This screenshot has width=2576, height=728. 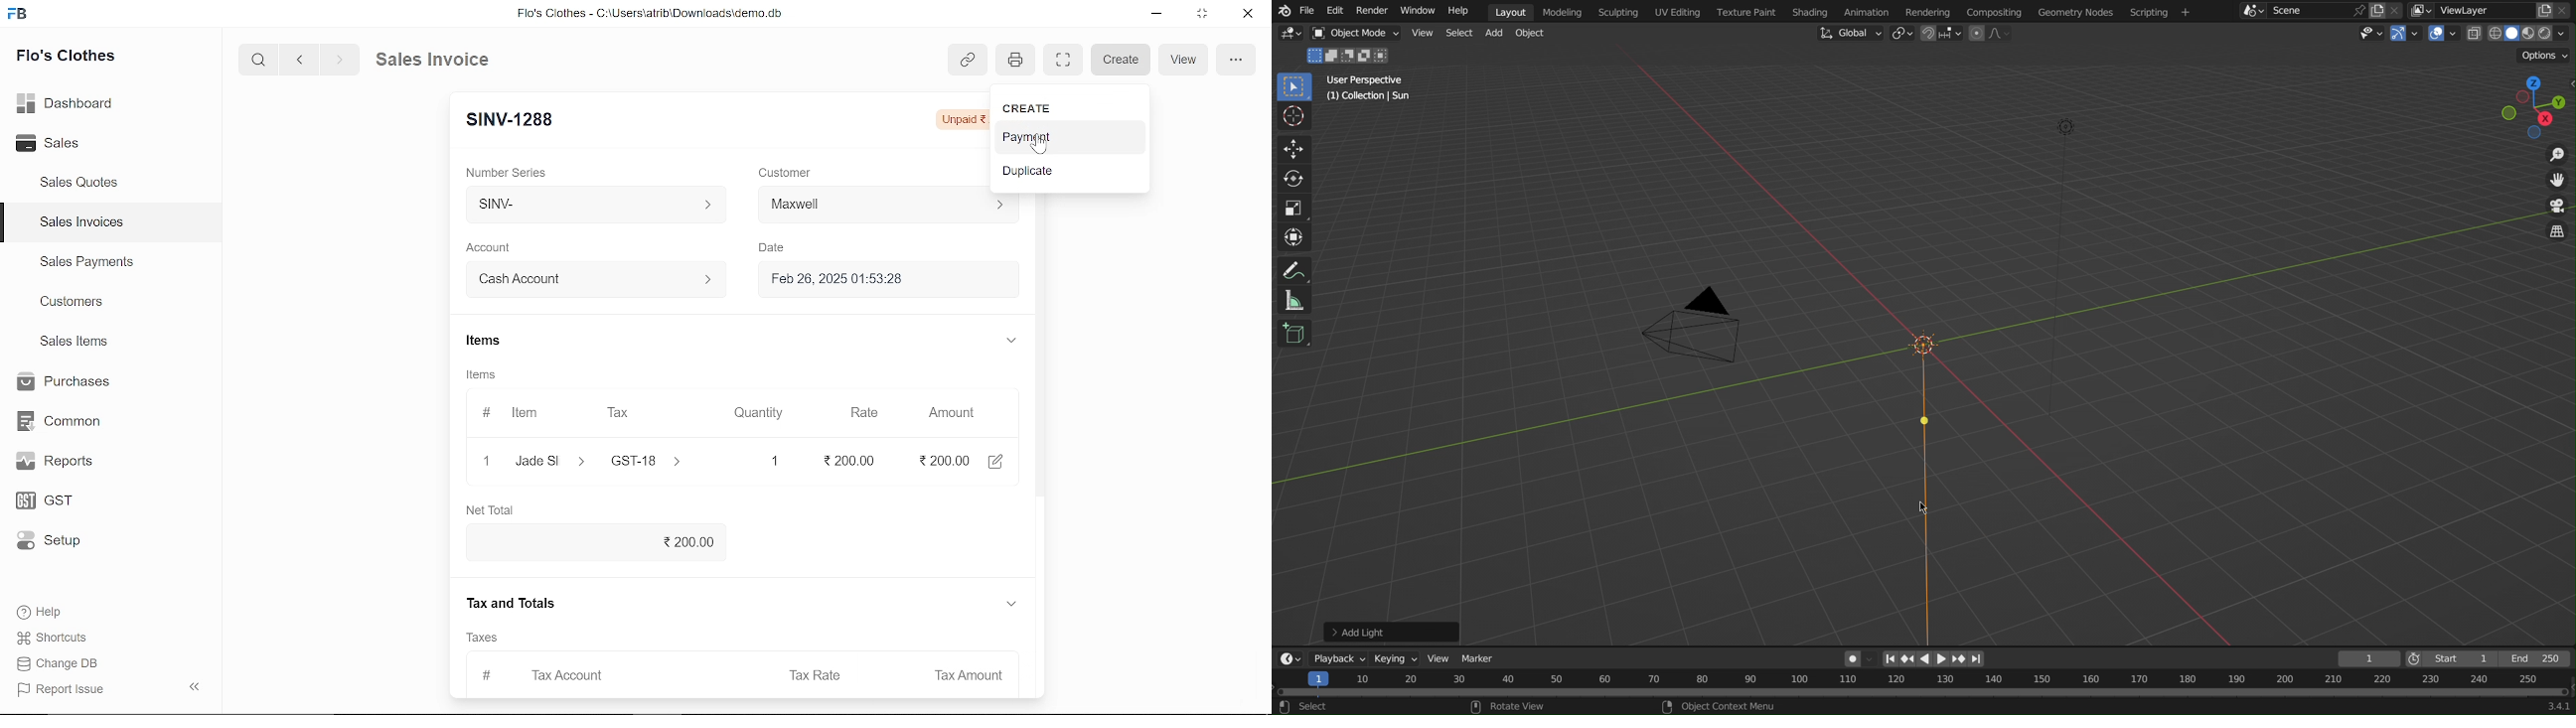 What do you see at coordinates (496, 508) in the screenshot?
I see `Net Total` at bounding box center [496, 508].